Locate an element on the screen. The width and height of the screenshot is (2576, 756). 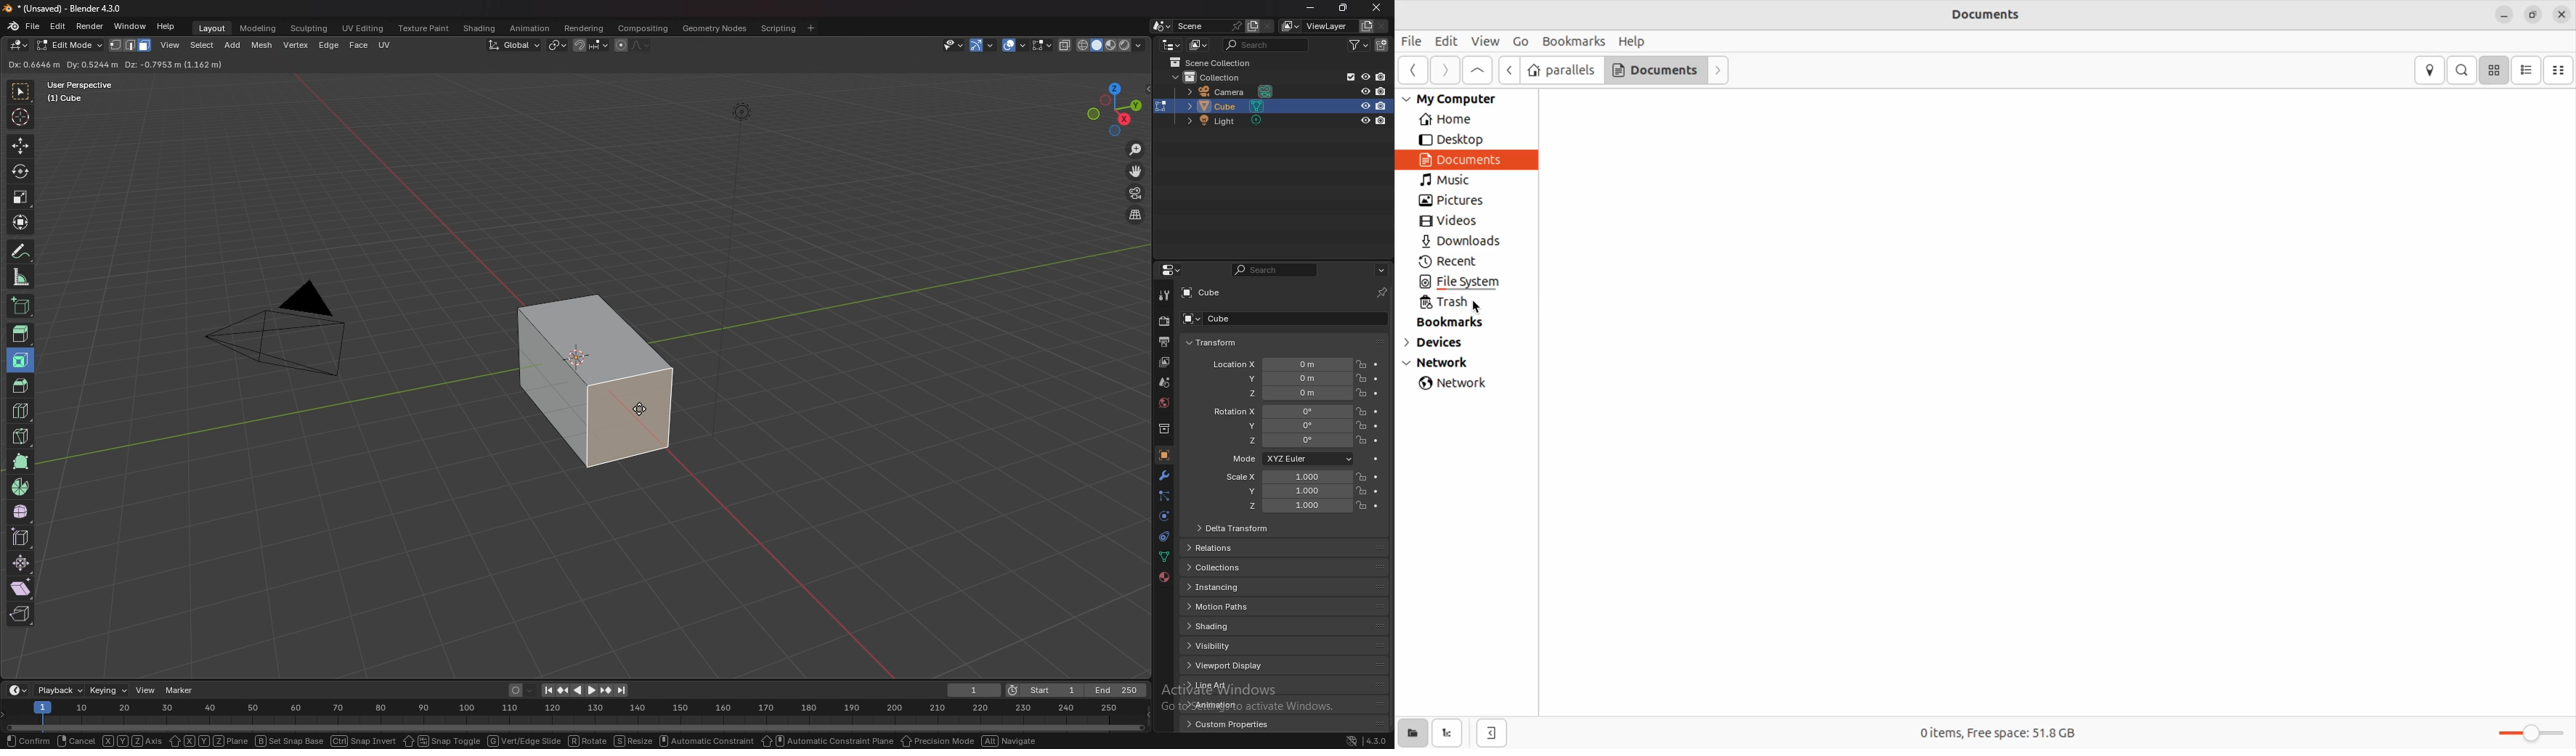
lock is located at coordinates (1360, 476).